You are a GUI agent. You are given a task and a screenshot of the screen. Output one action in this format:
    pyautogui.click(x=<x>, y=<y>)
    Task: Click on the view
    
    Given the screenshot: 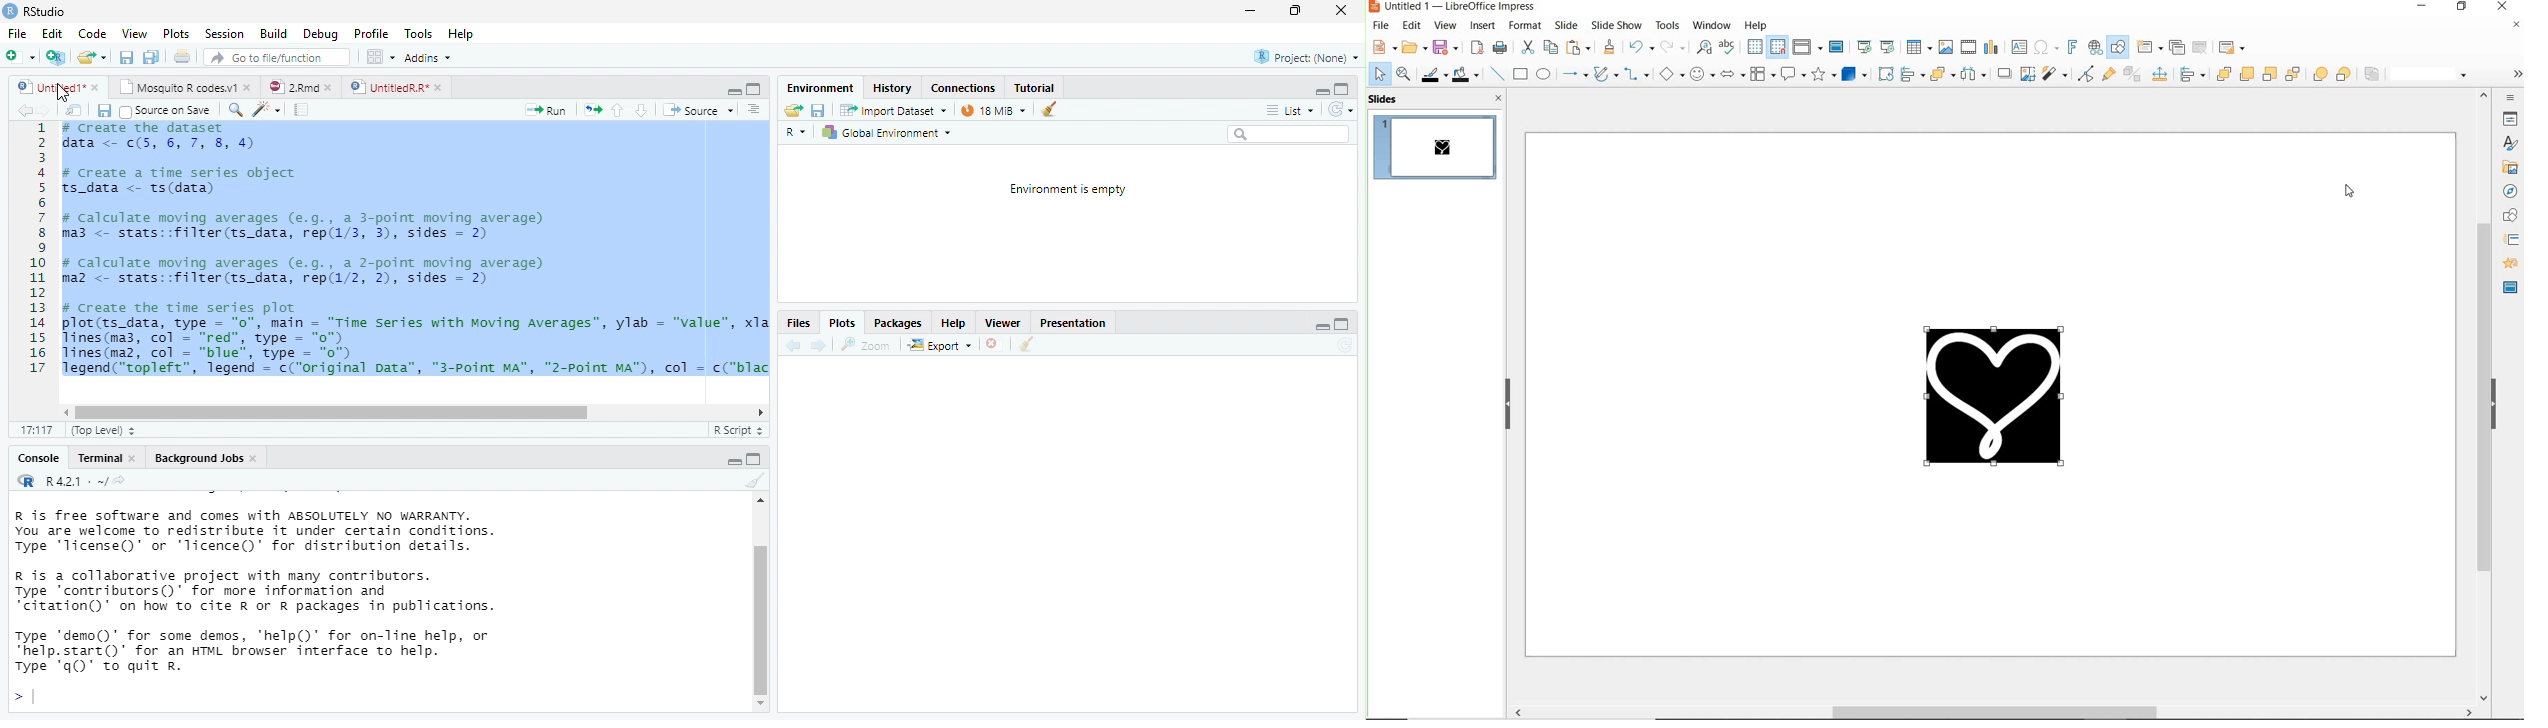 What is the action you would take?
    pyautogui.click(x=1446, y=26)
    